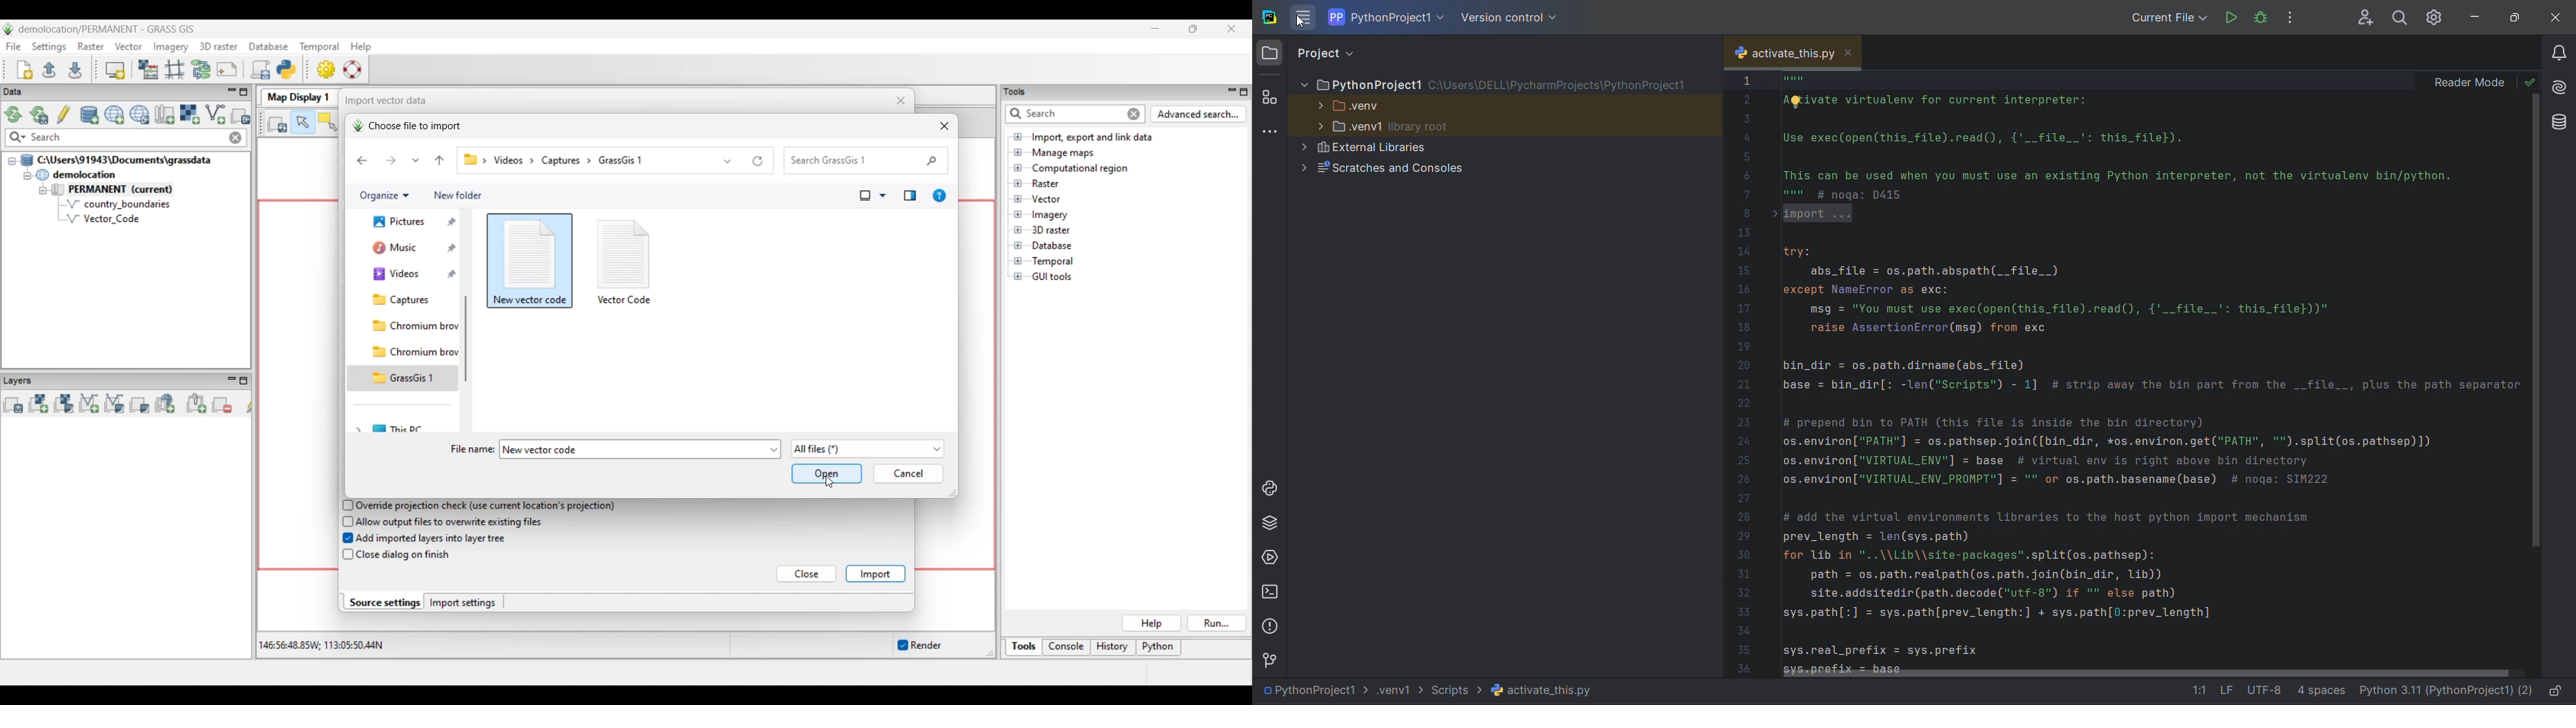 This screenshot has height=728, width=2576. What do you see at coordinates (1775, 53) in the screenshot?
I see `current tab` at bounding box center [1775, 53].